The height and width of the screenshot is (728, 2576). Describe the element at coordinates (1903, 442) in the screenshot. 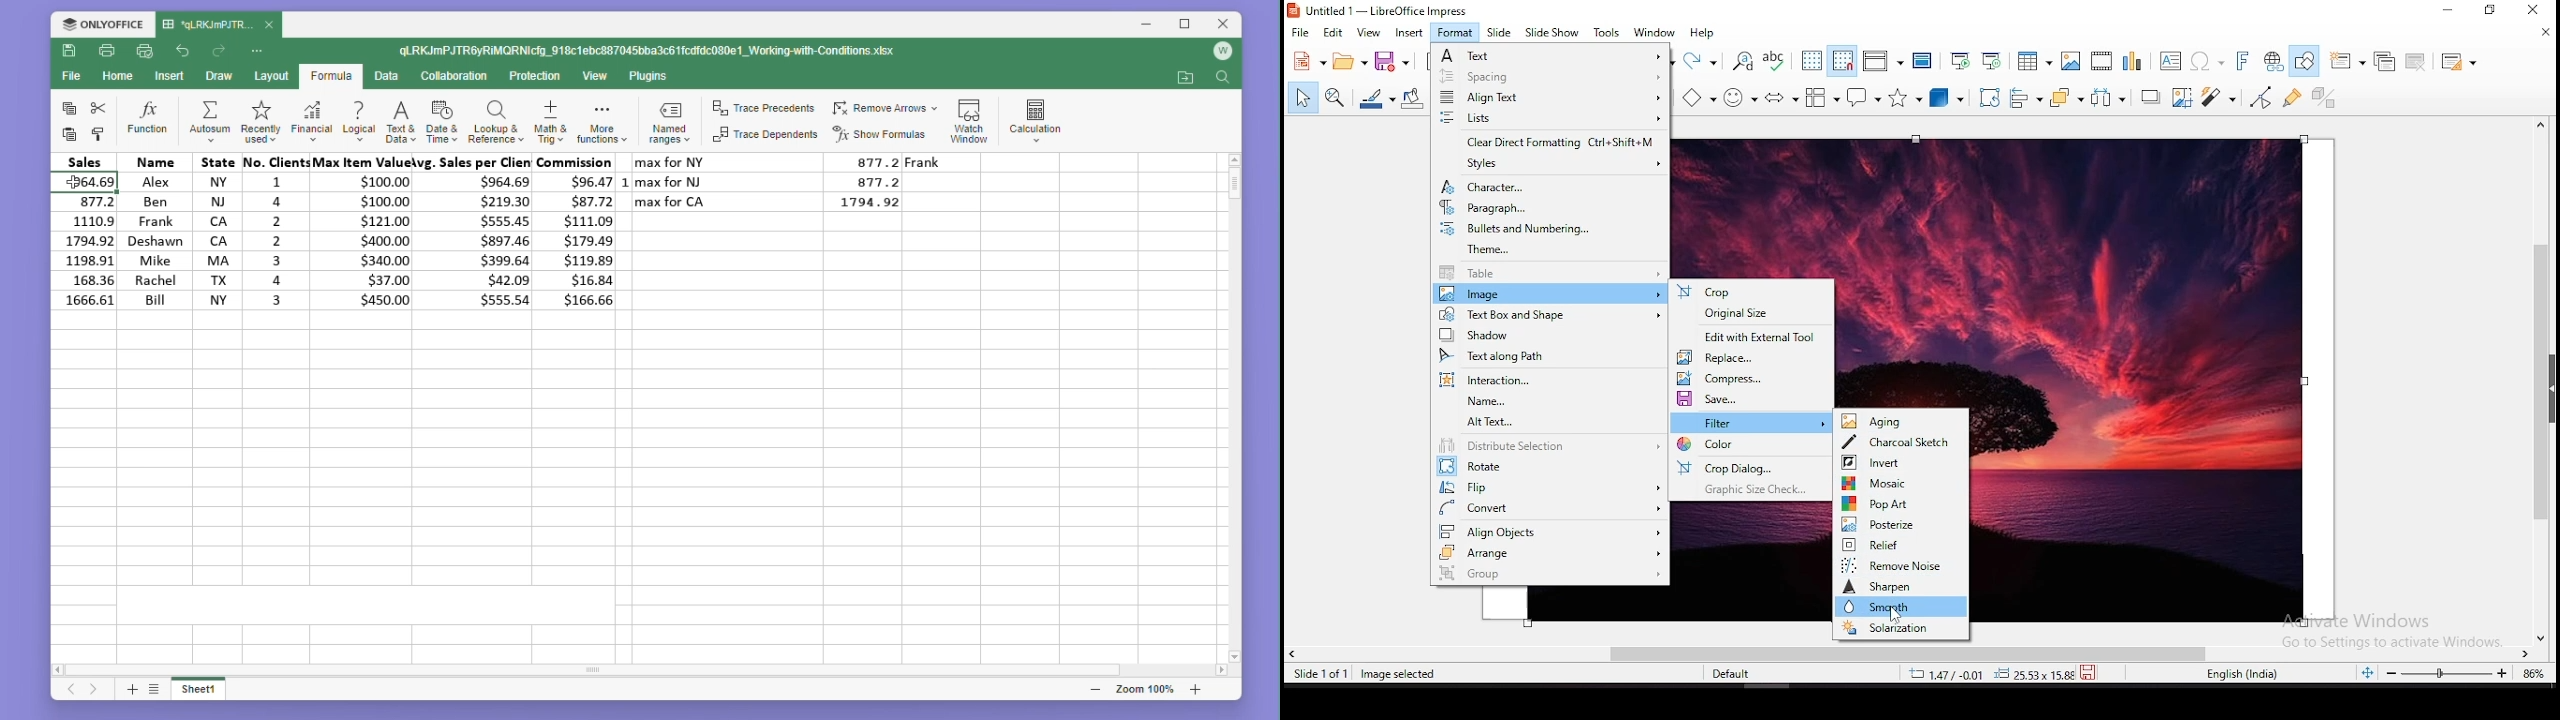

I see `charcoal sketch` at that location.